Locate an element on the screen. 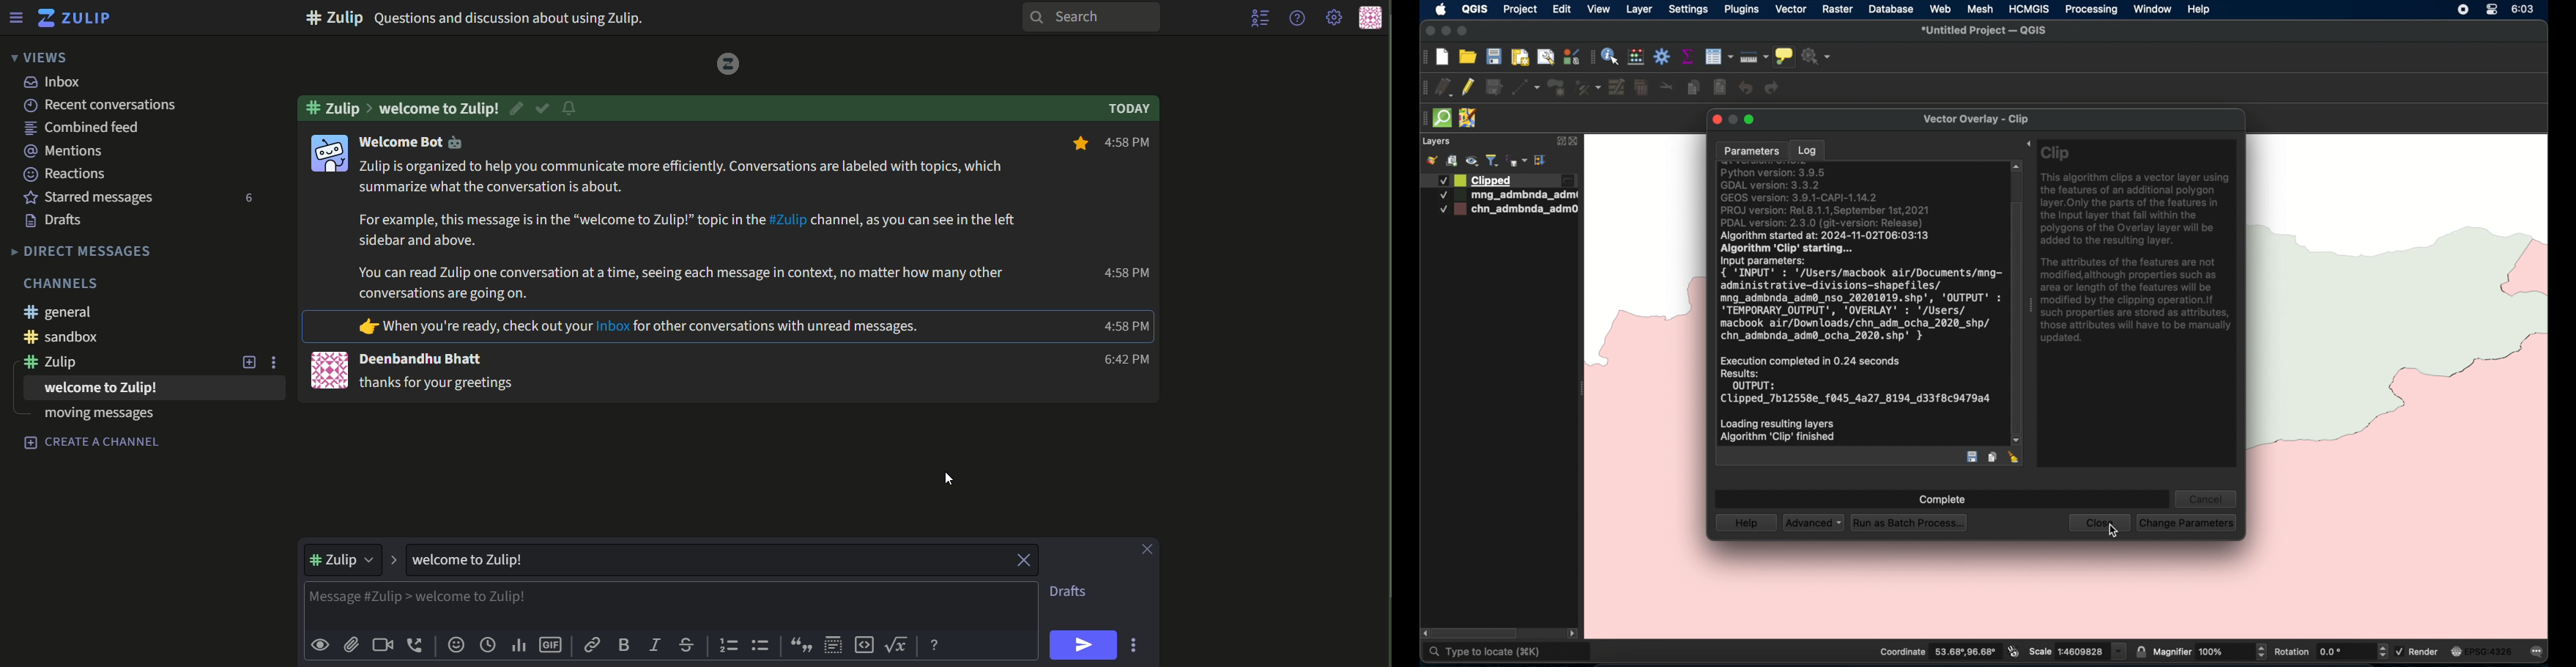  bold is located at coordinates (626, 646).